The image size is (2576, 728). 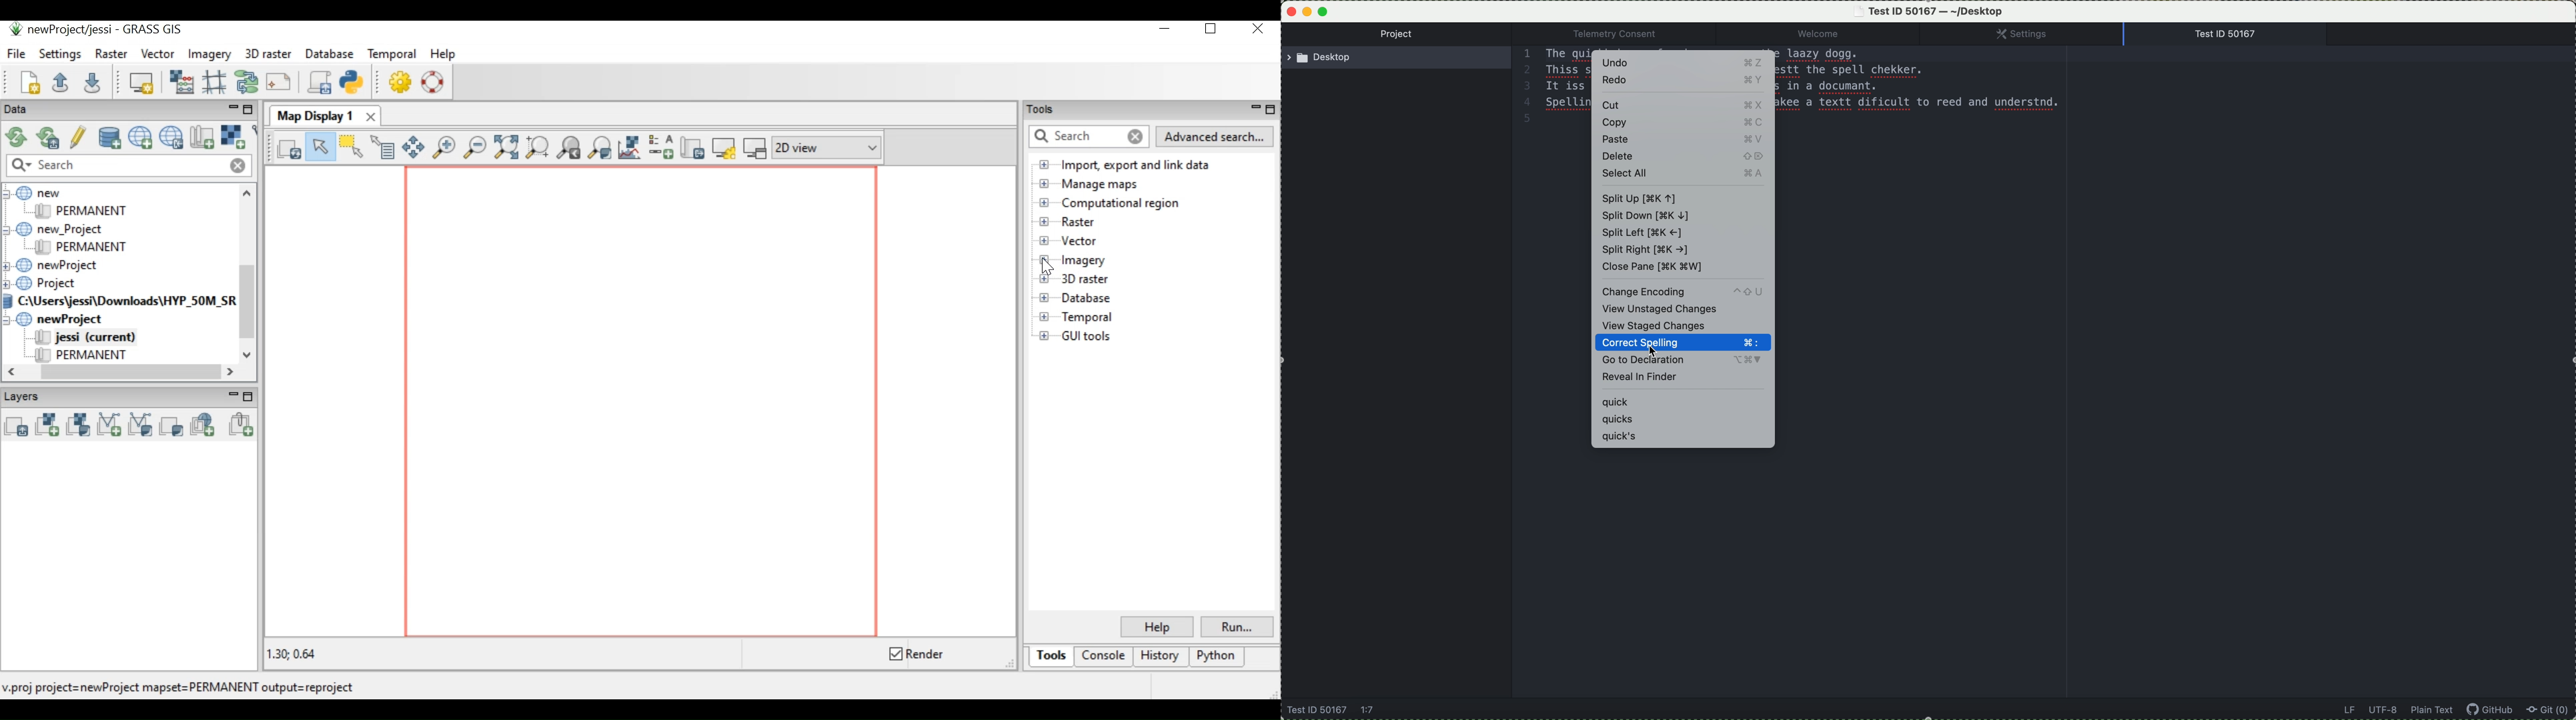 I want to click on desktop location, so click(x=1399, y=60).